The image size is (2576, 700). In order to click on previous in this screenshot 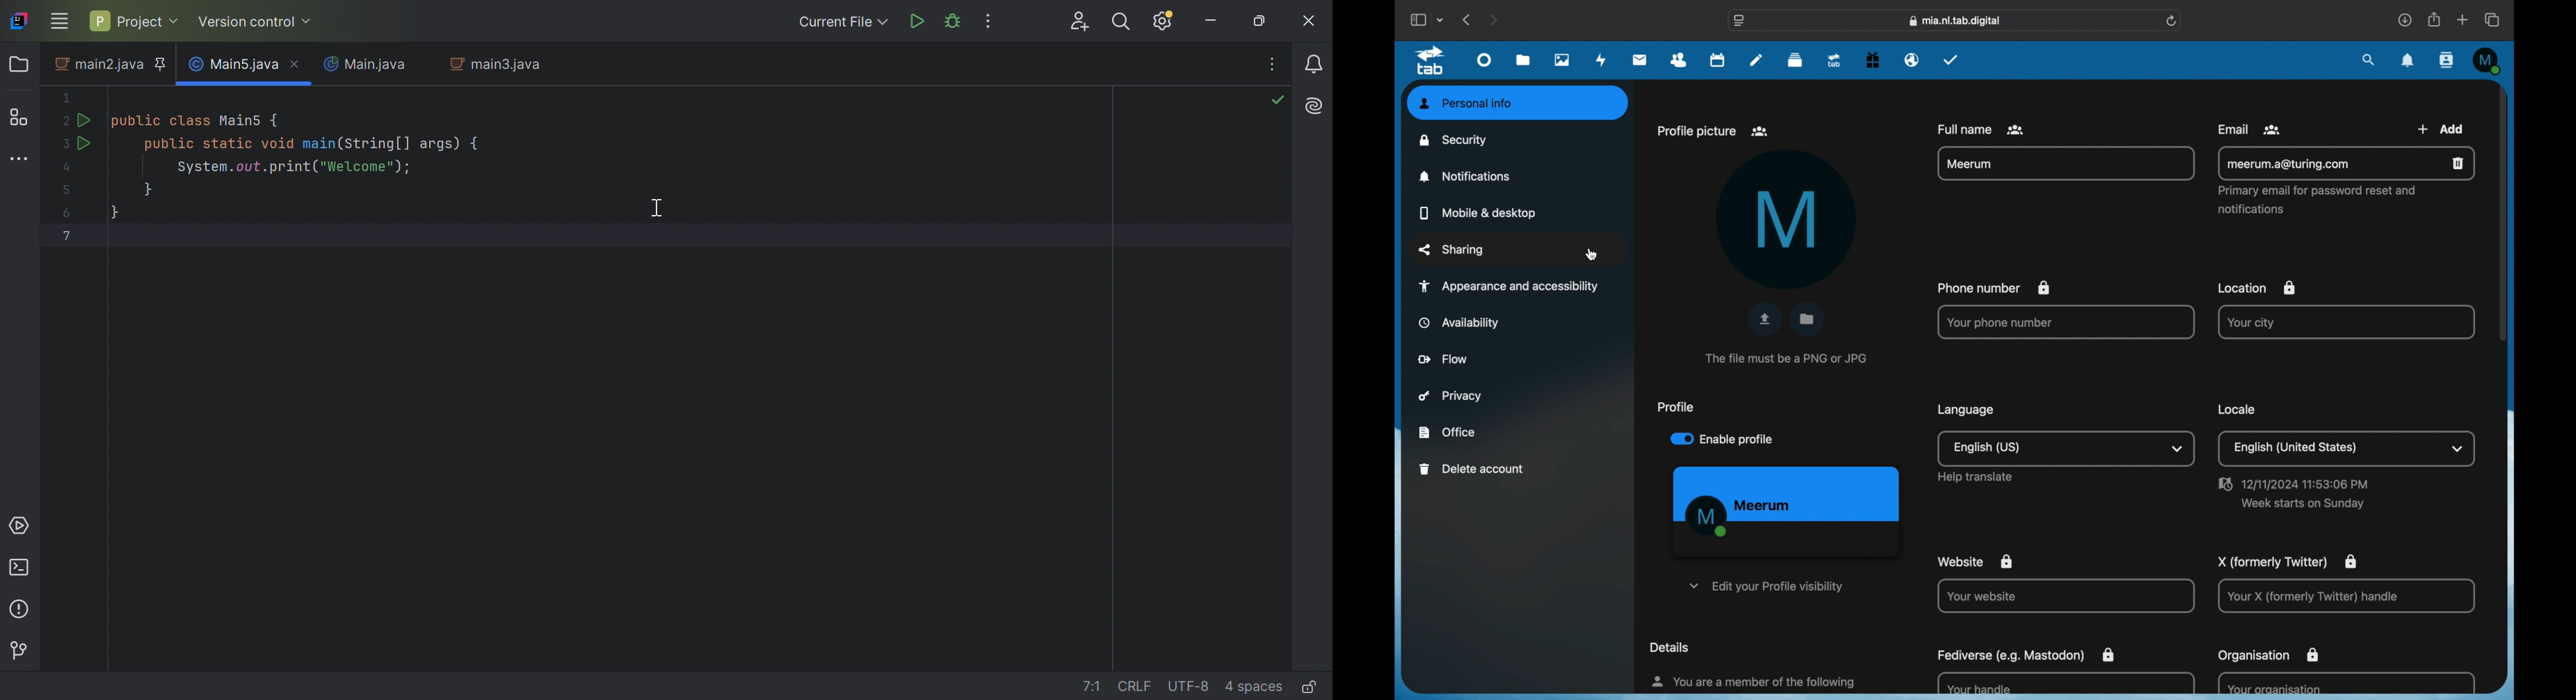, I will do `click(1467, 19)`.